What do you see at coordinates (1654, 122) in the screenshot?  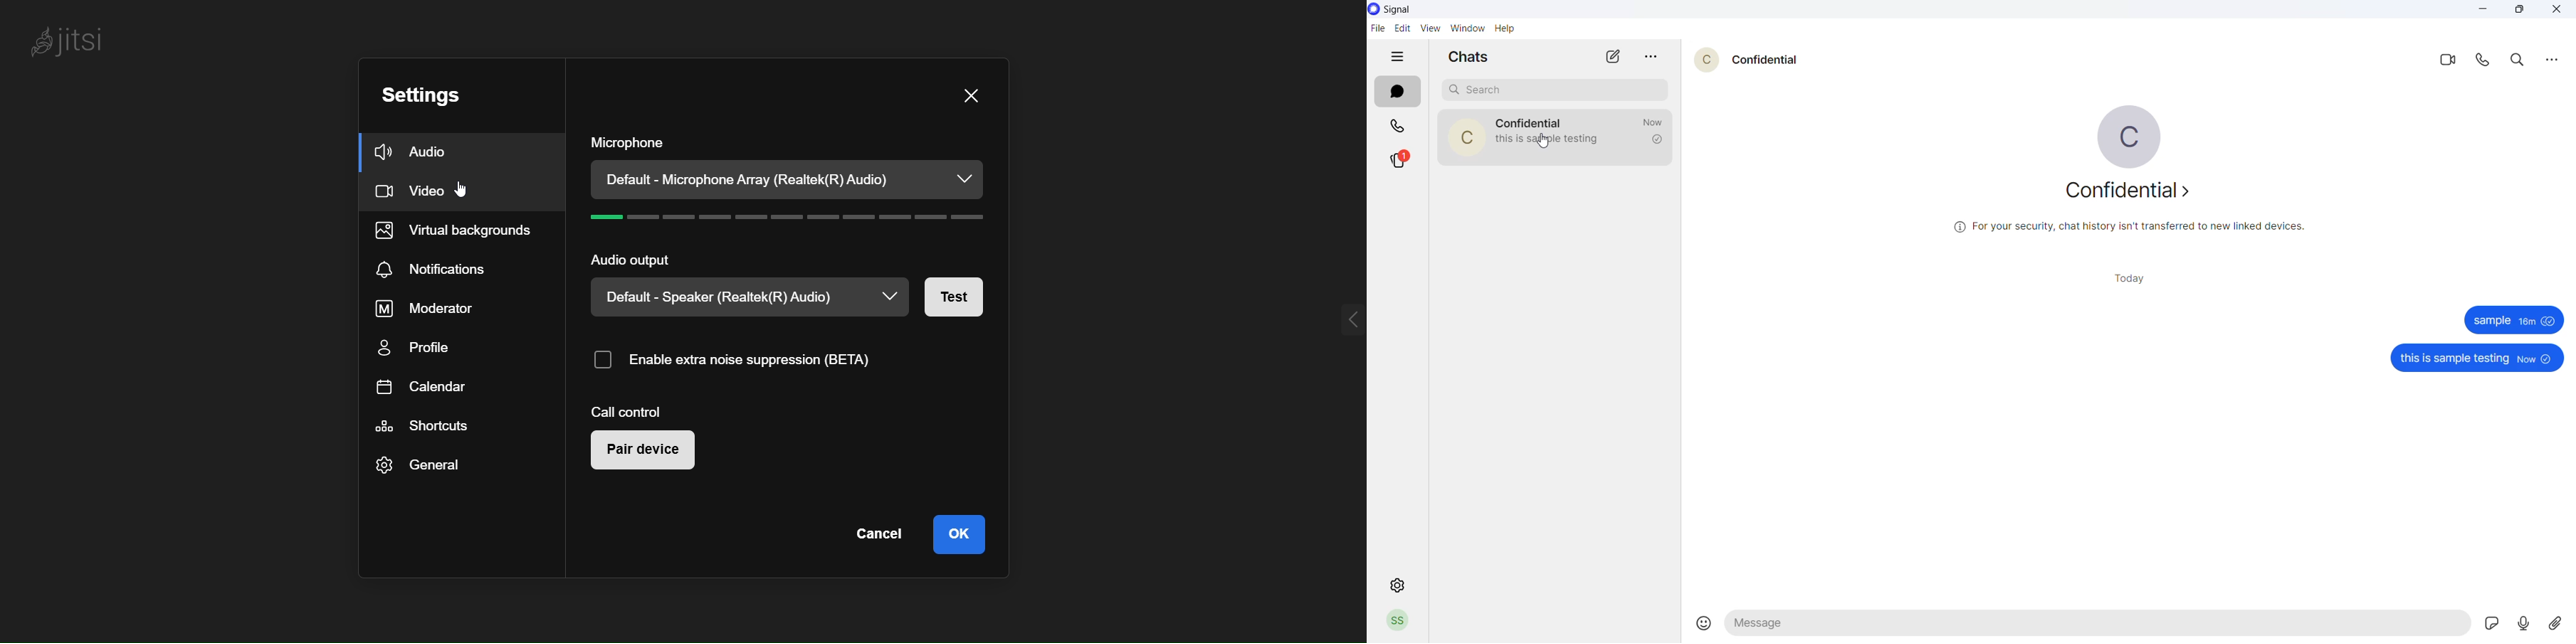 I see `now` at bounding box center [1654, 122].